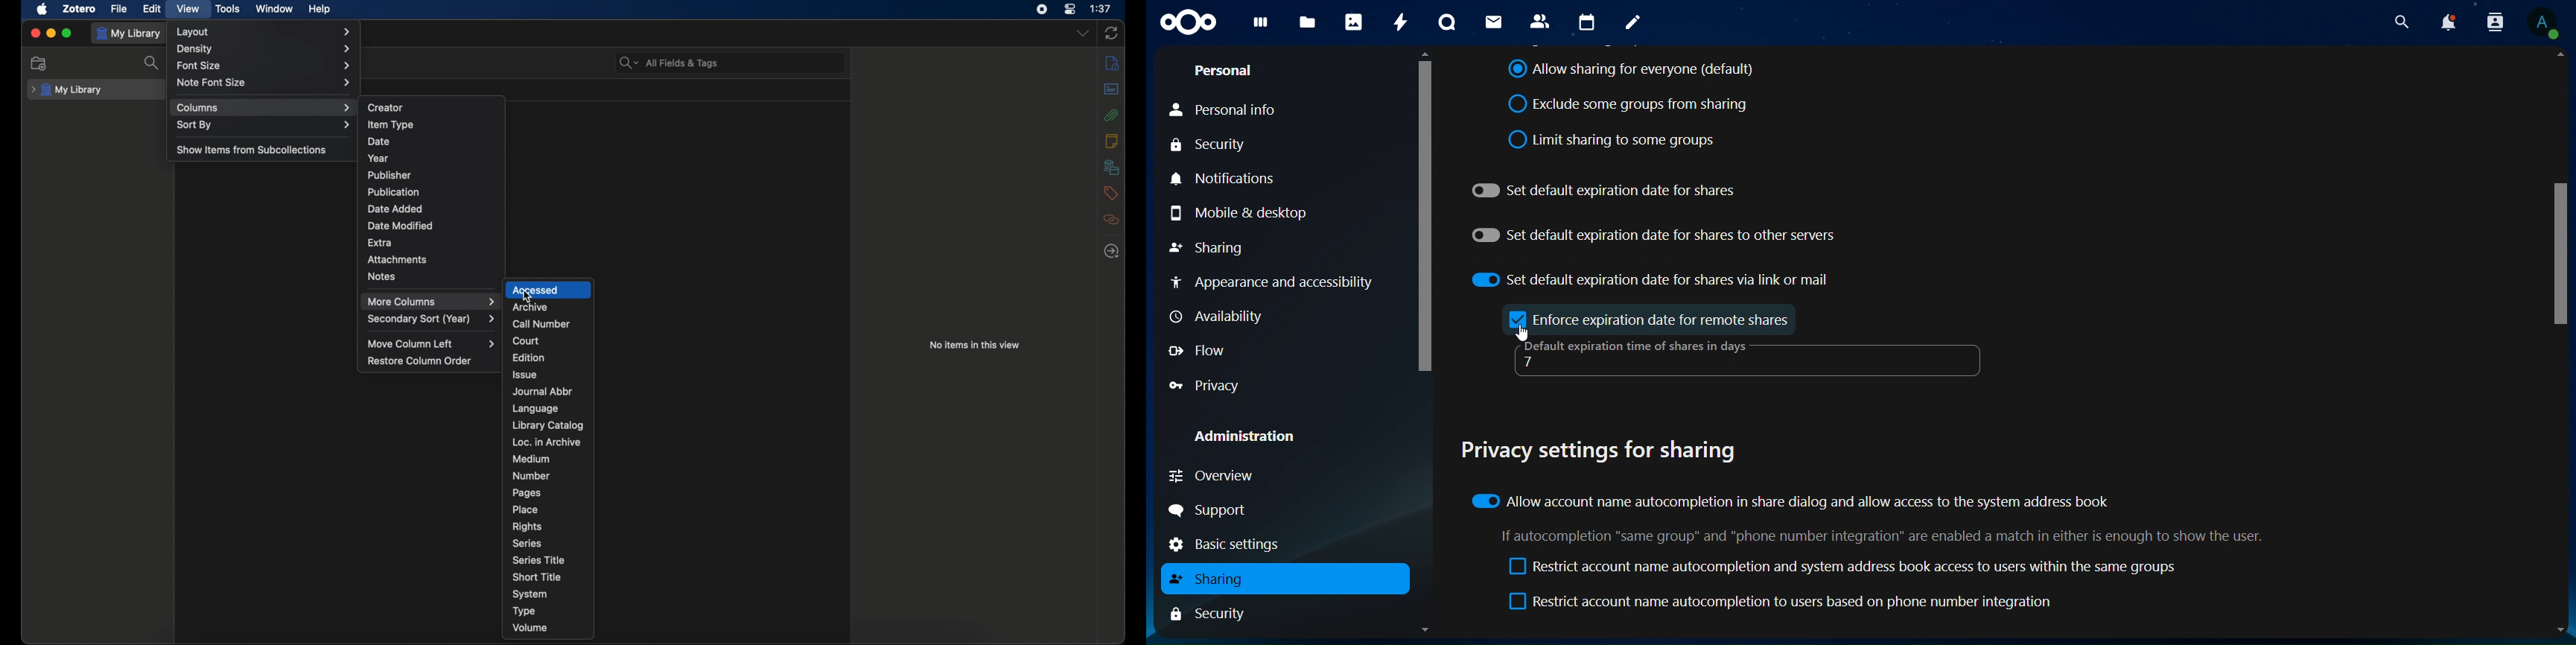 This screenshot has height=672, width=2576. I want to click on apple icon, so click(42, 10).